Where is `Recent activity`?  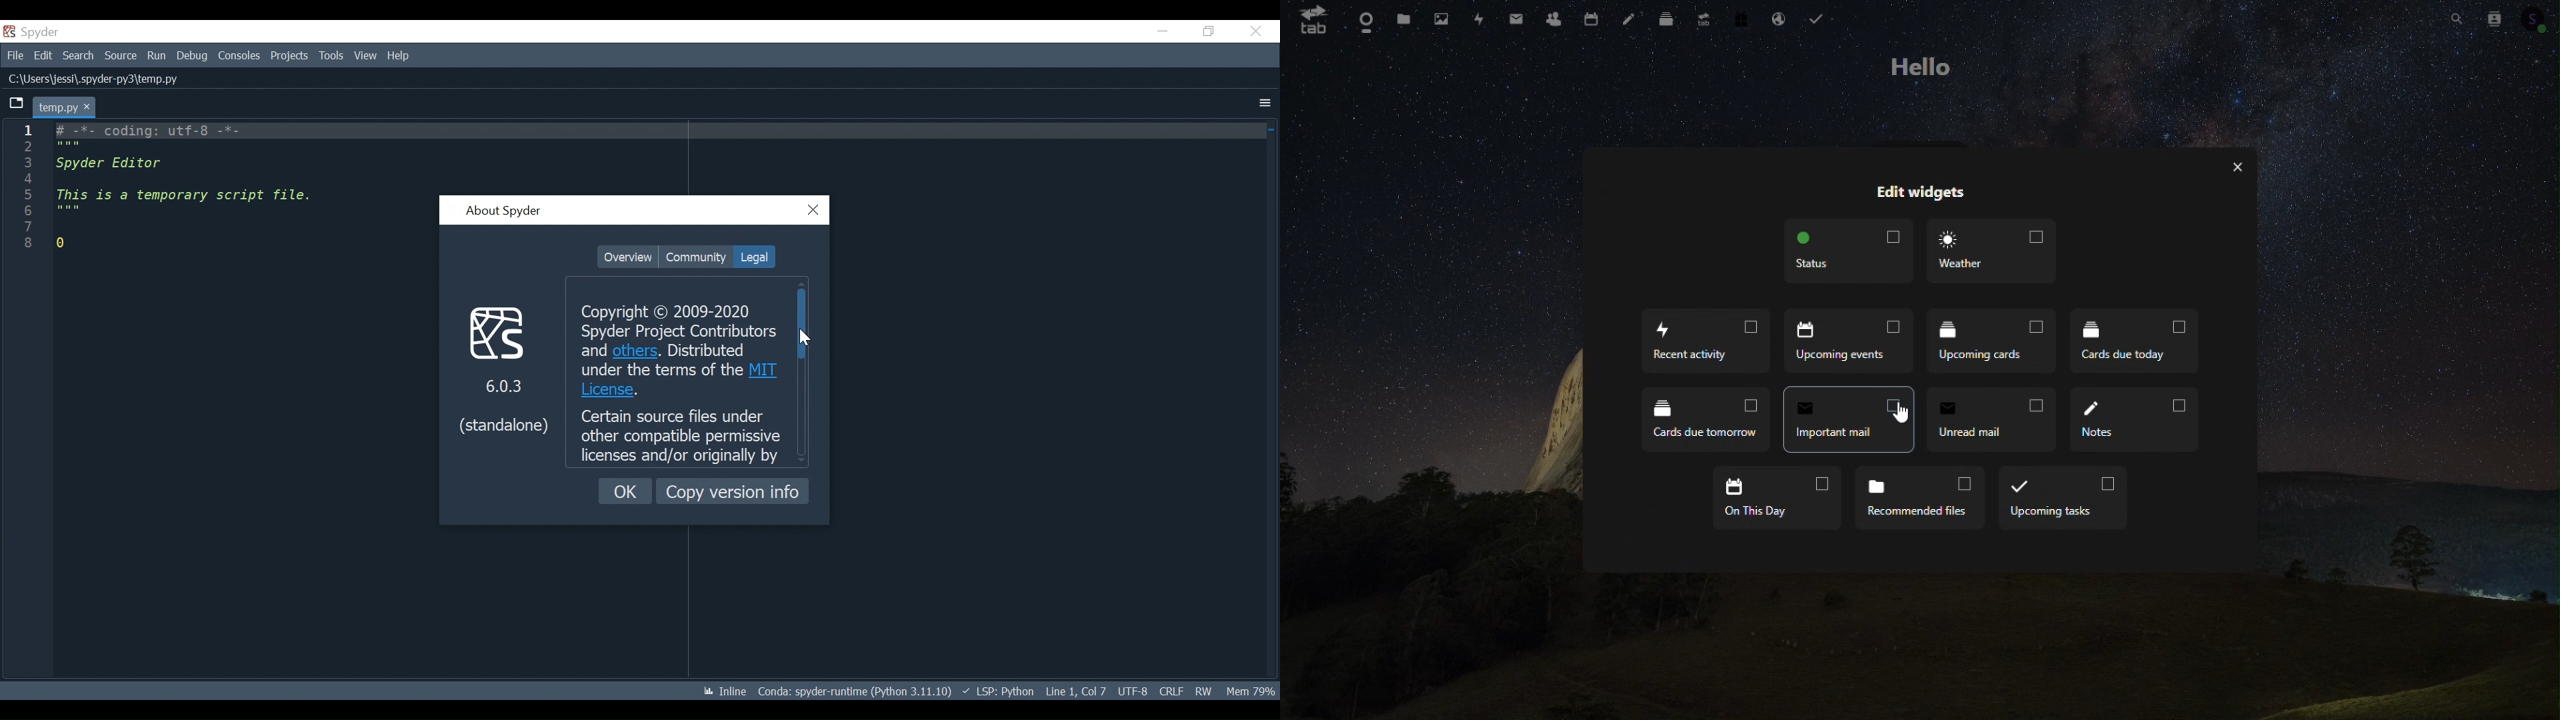 Recent activity is located at coordinates (1701, 344).